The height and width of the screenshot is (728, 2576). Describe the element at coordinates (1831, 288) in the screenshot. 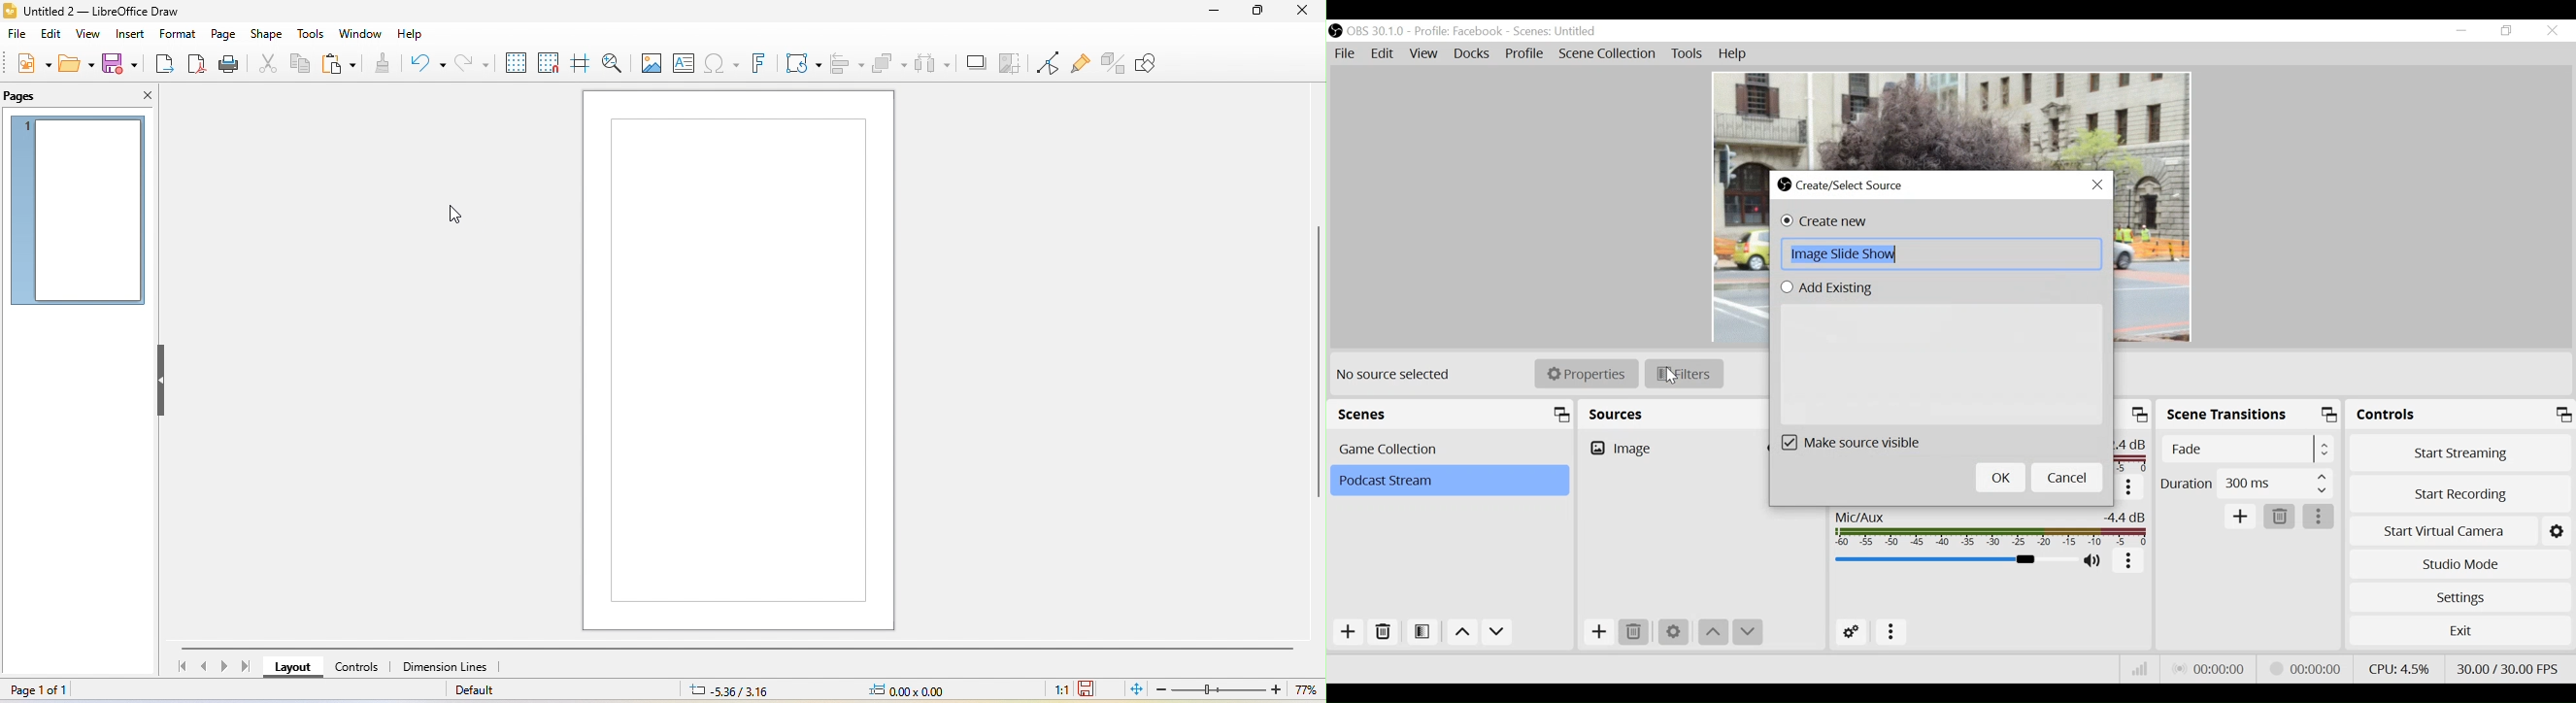

I see `(un)select Add Existing` at that location.